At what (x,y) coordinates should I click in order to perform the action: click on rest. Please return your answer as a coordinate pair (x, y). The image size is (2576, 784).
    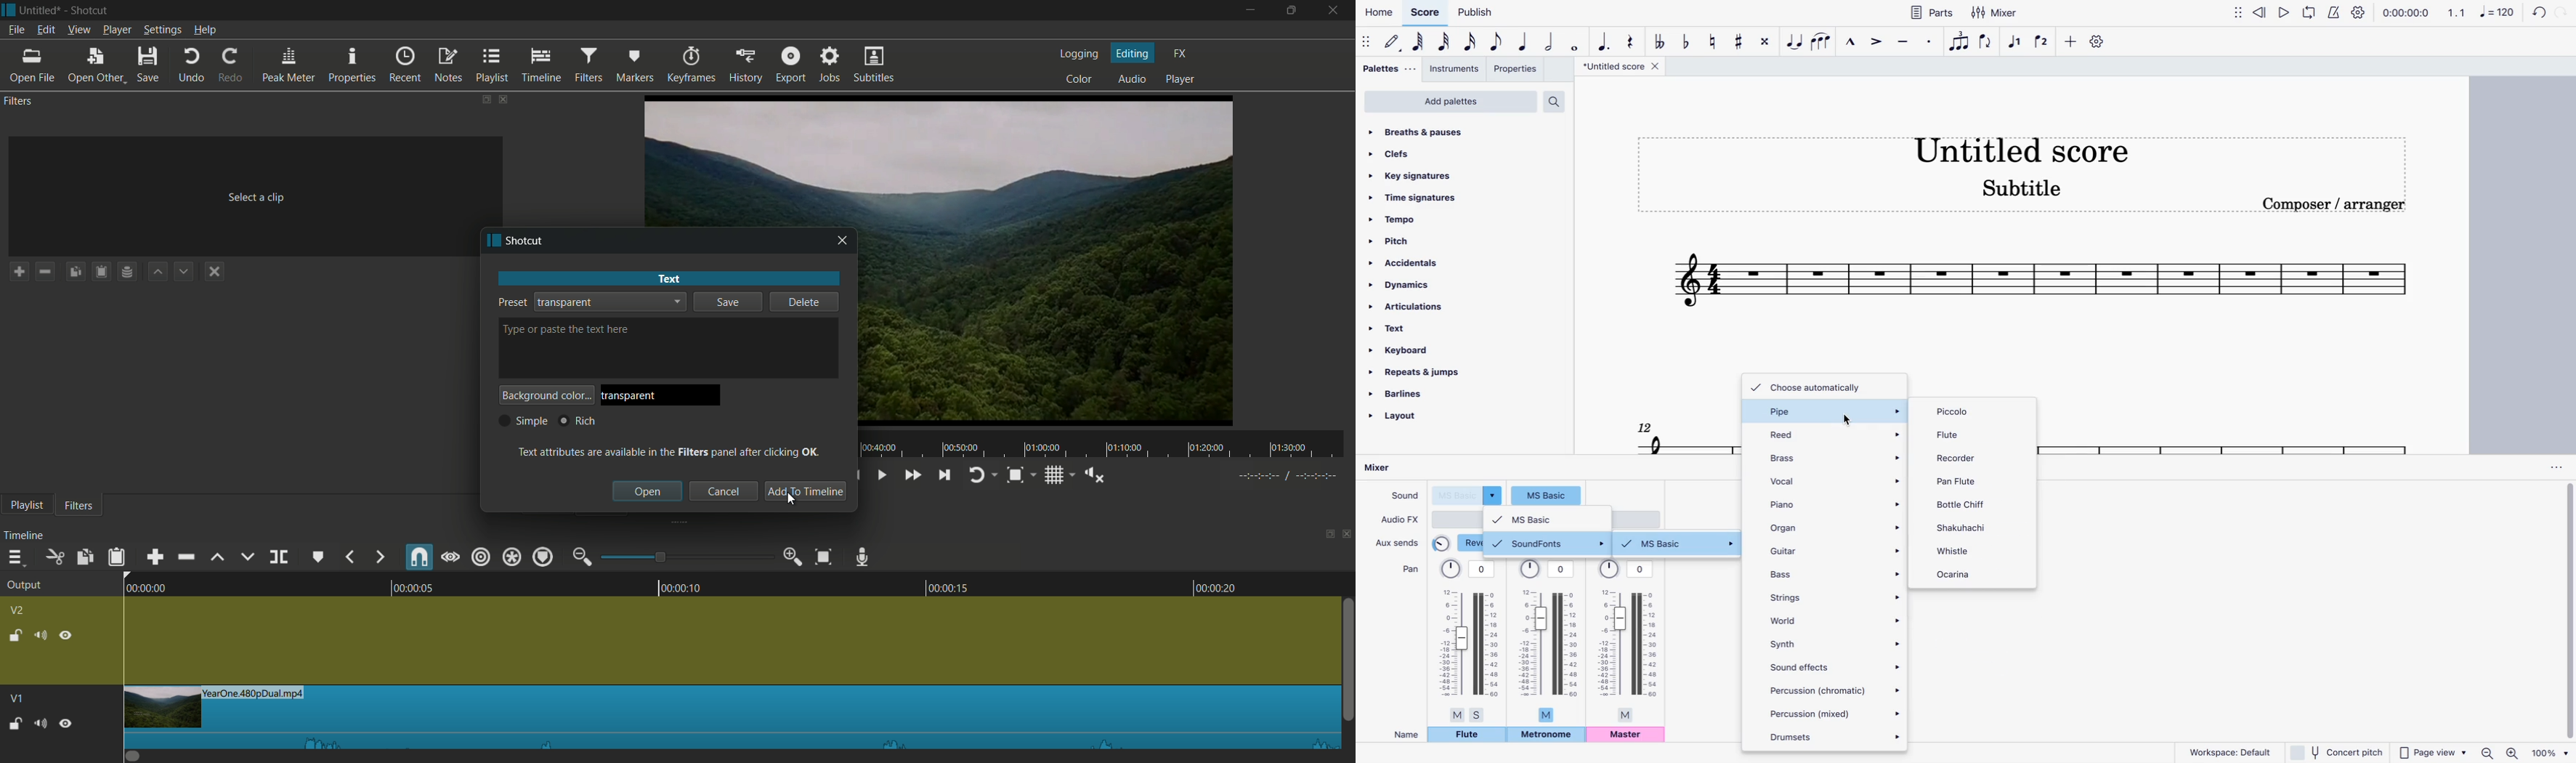
    Looking at the image, I should click on (1630, 39).